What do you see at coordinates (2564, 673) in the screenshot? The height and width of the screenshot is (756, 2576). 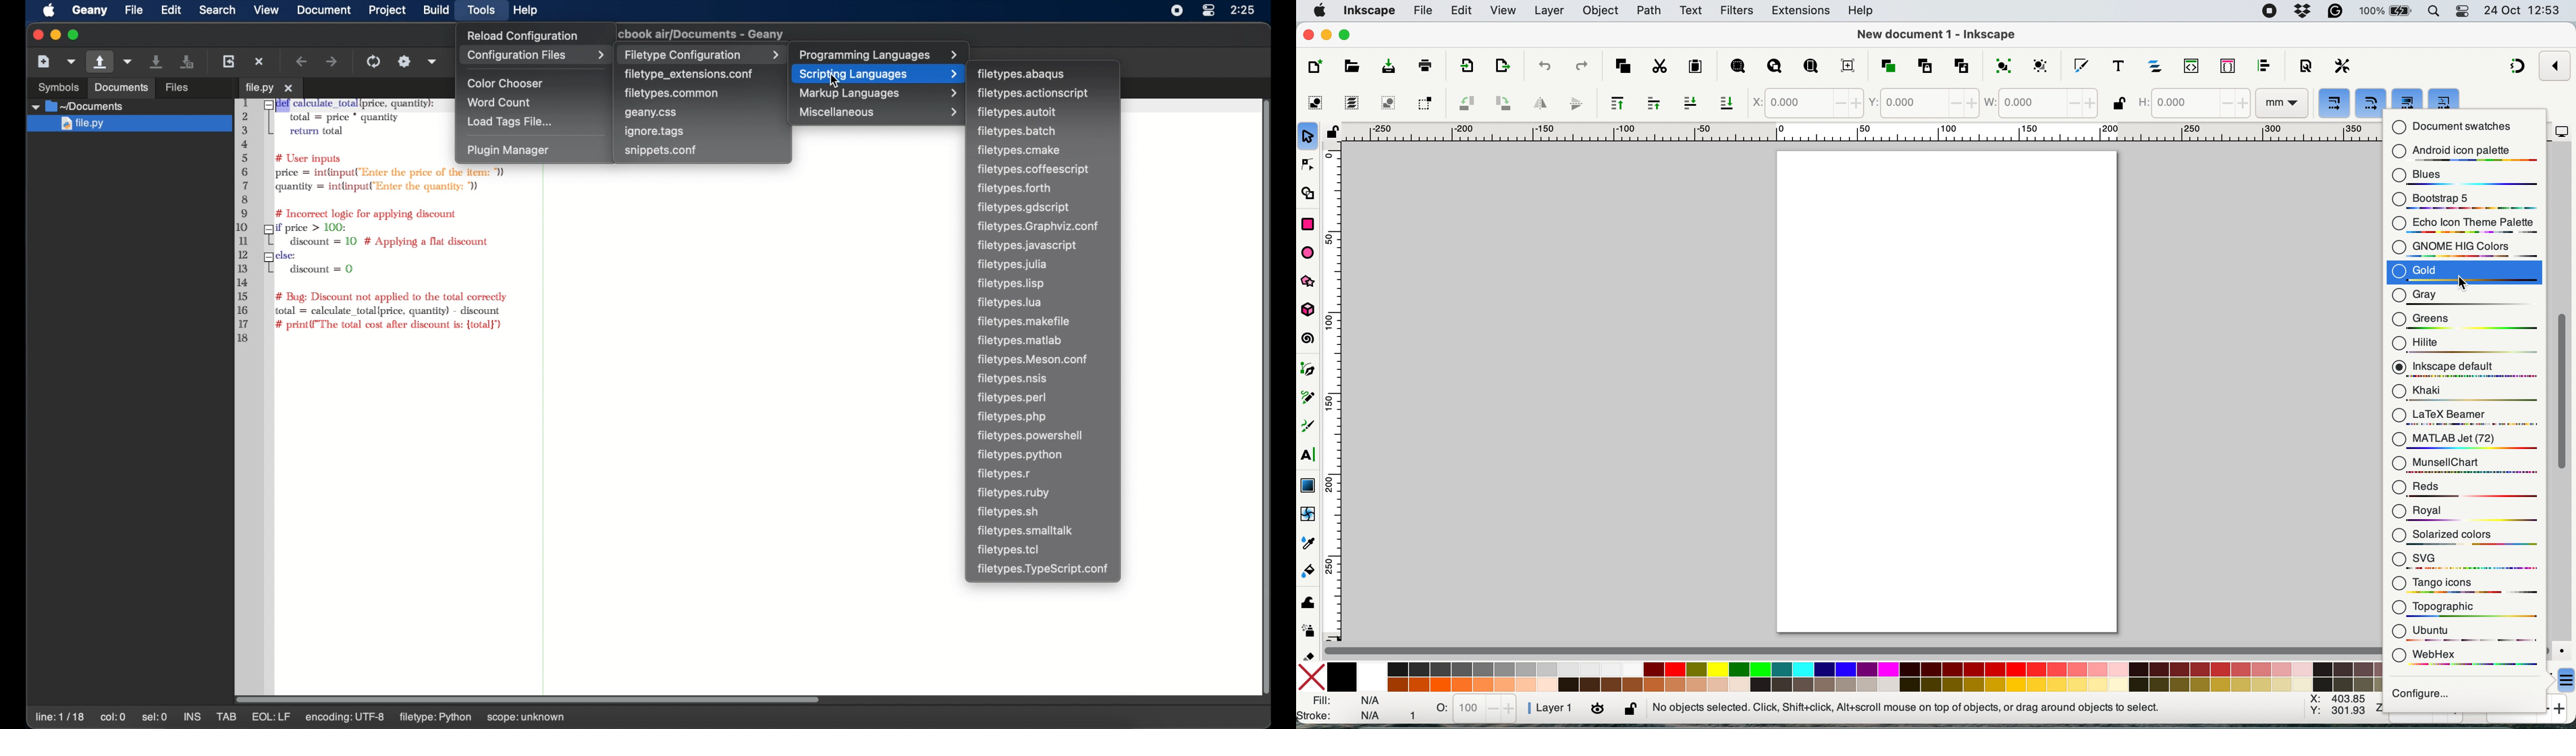 I see `more options` at bounding box center [2564, 673].